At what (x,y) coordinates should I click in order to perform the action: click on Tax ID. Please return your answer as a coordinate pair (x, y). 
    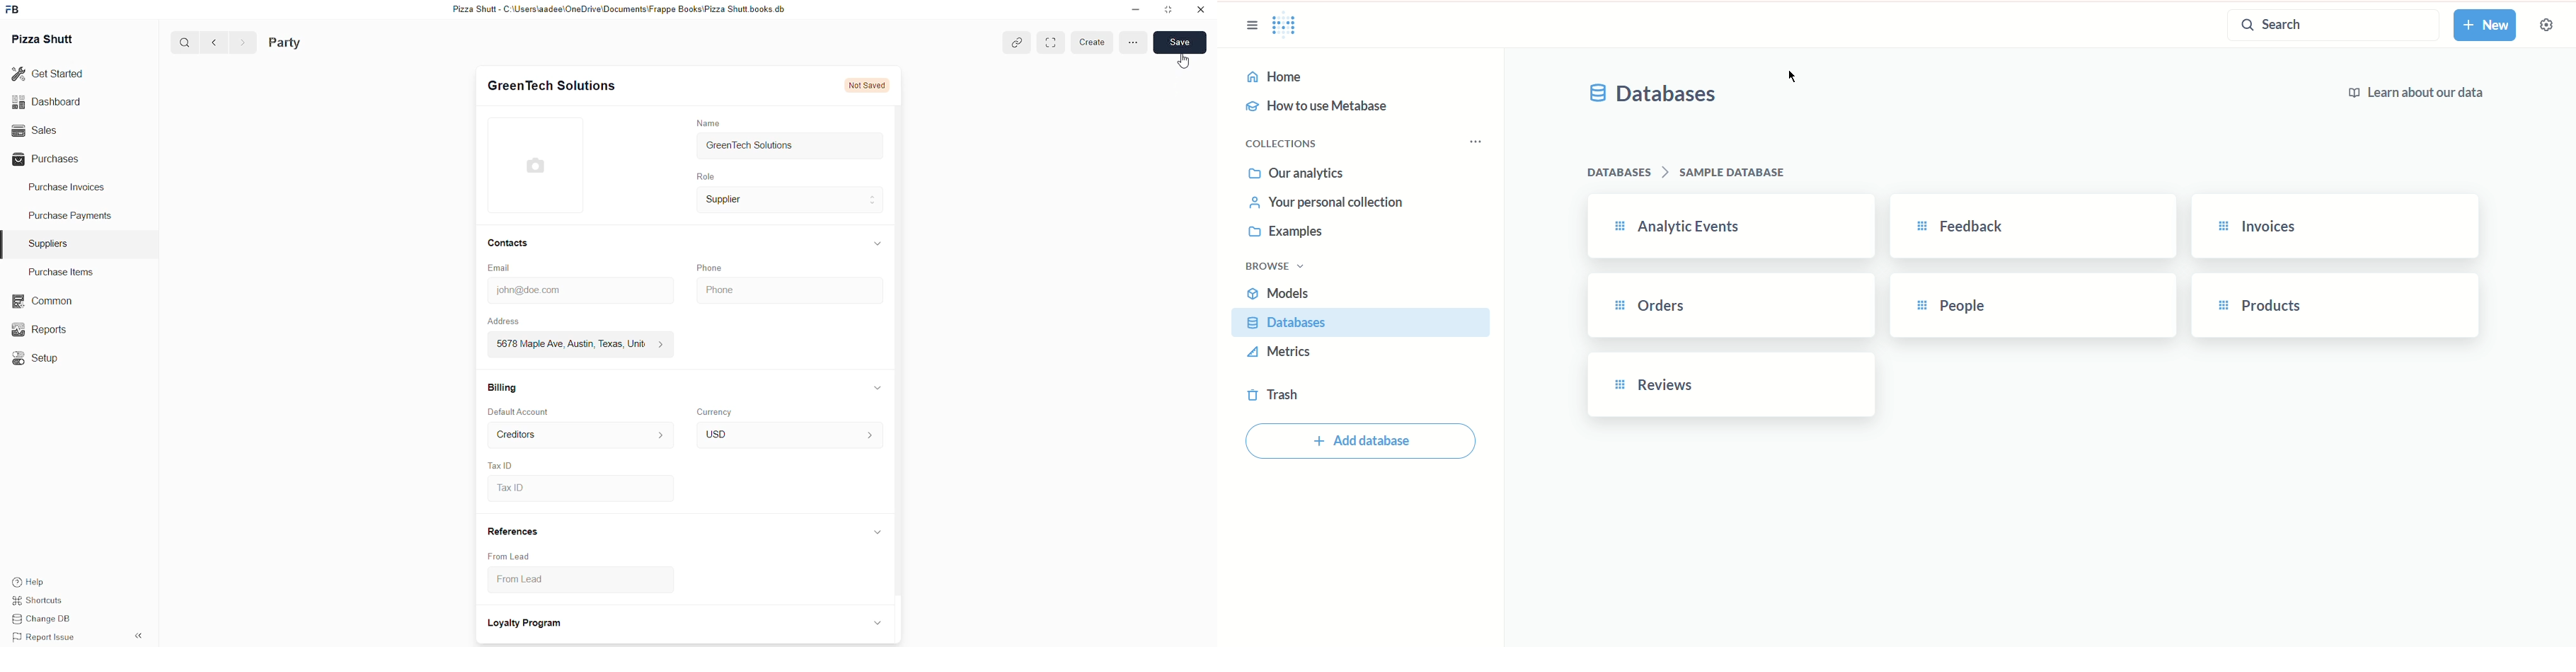
    Looking at the image, I should click on (501, 464).